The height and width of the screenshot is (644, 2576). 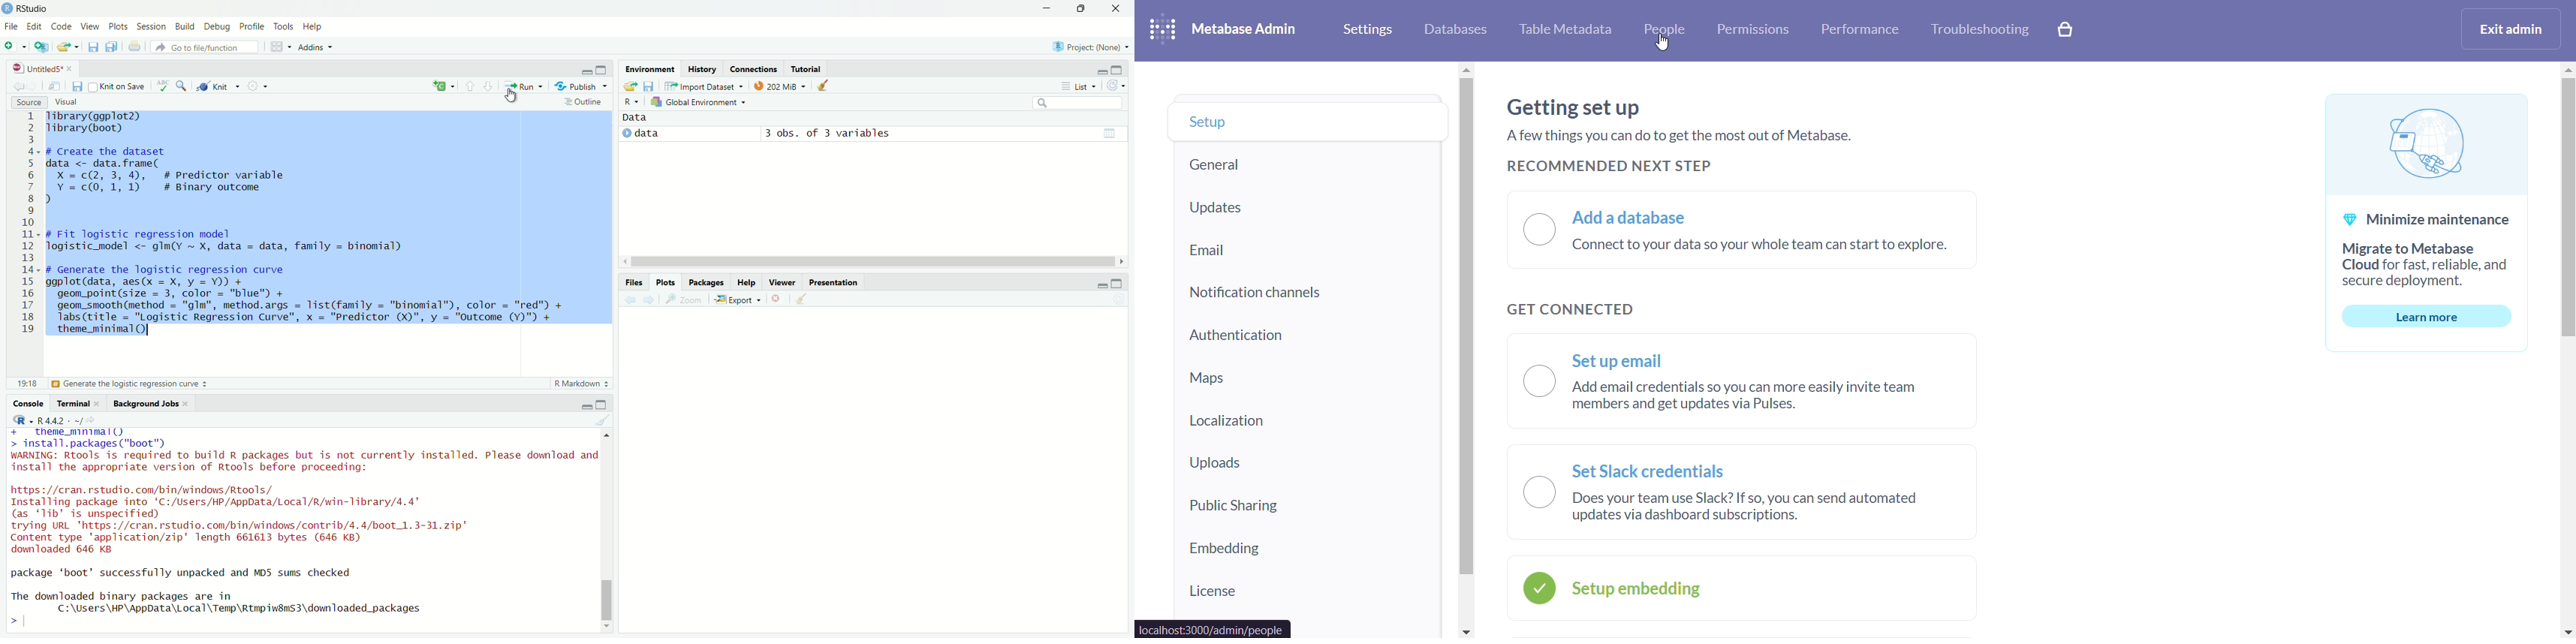 I want to click on Viewer, so click(x=782, y=281).